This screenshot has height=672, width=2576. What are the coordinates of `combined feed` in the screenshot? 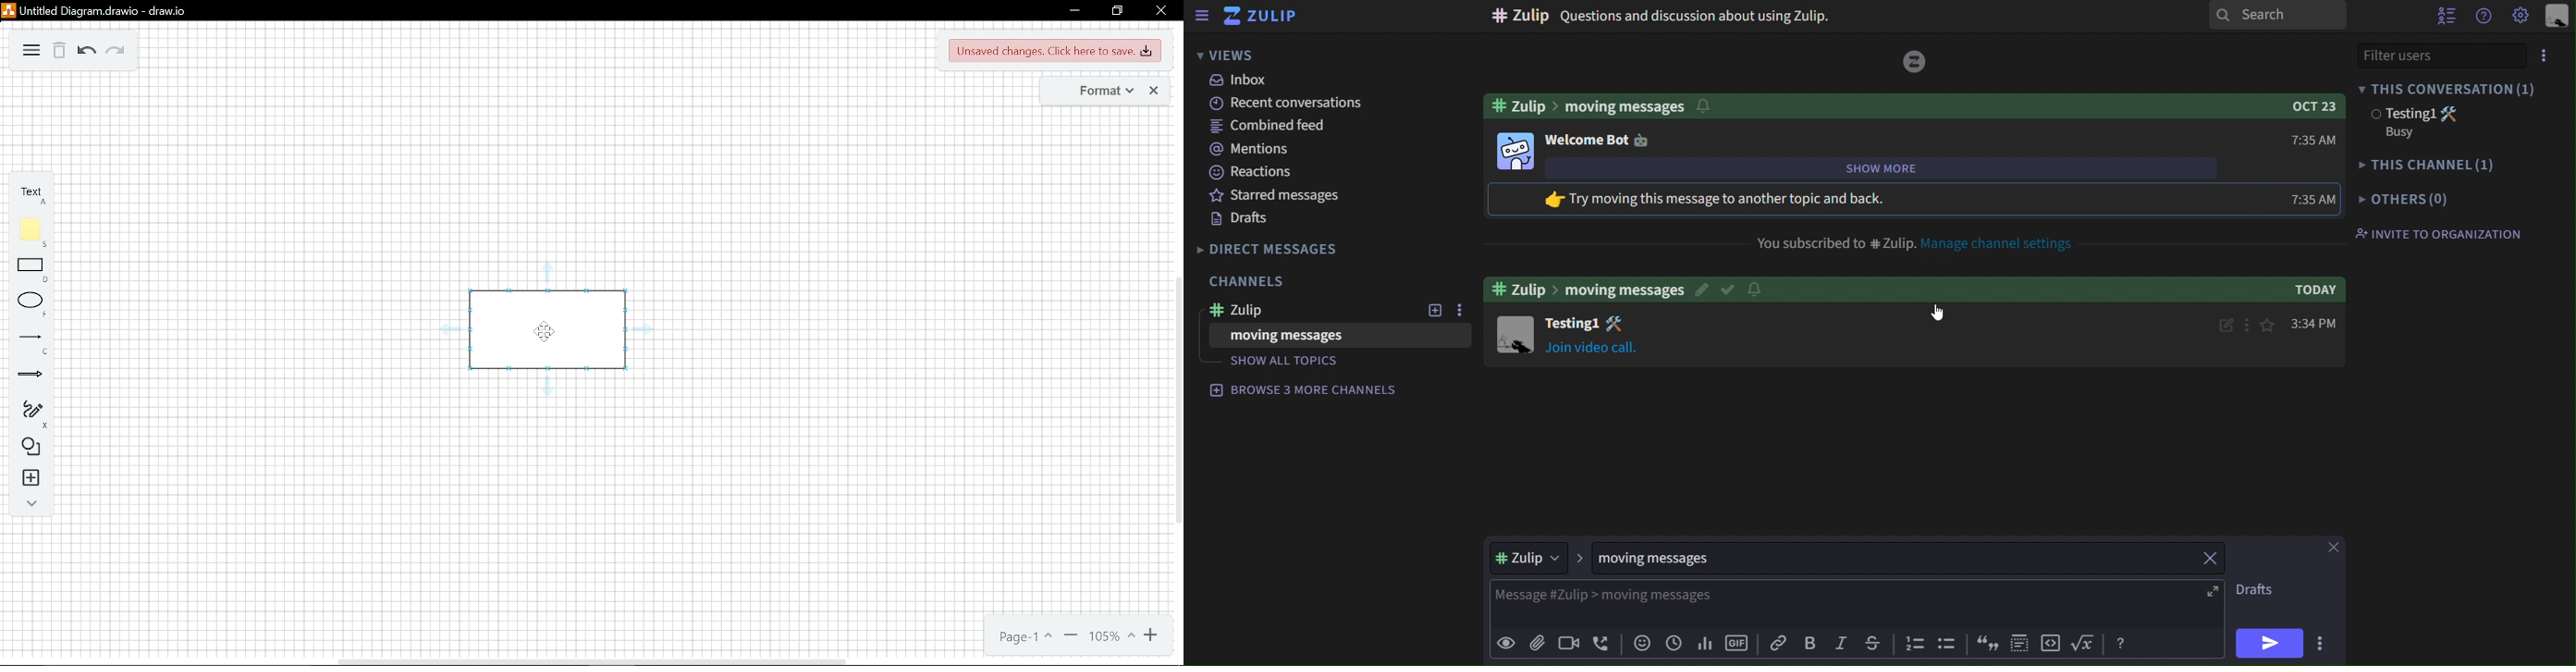 It's located at (1268, 126).